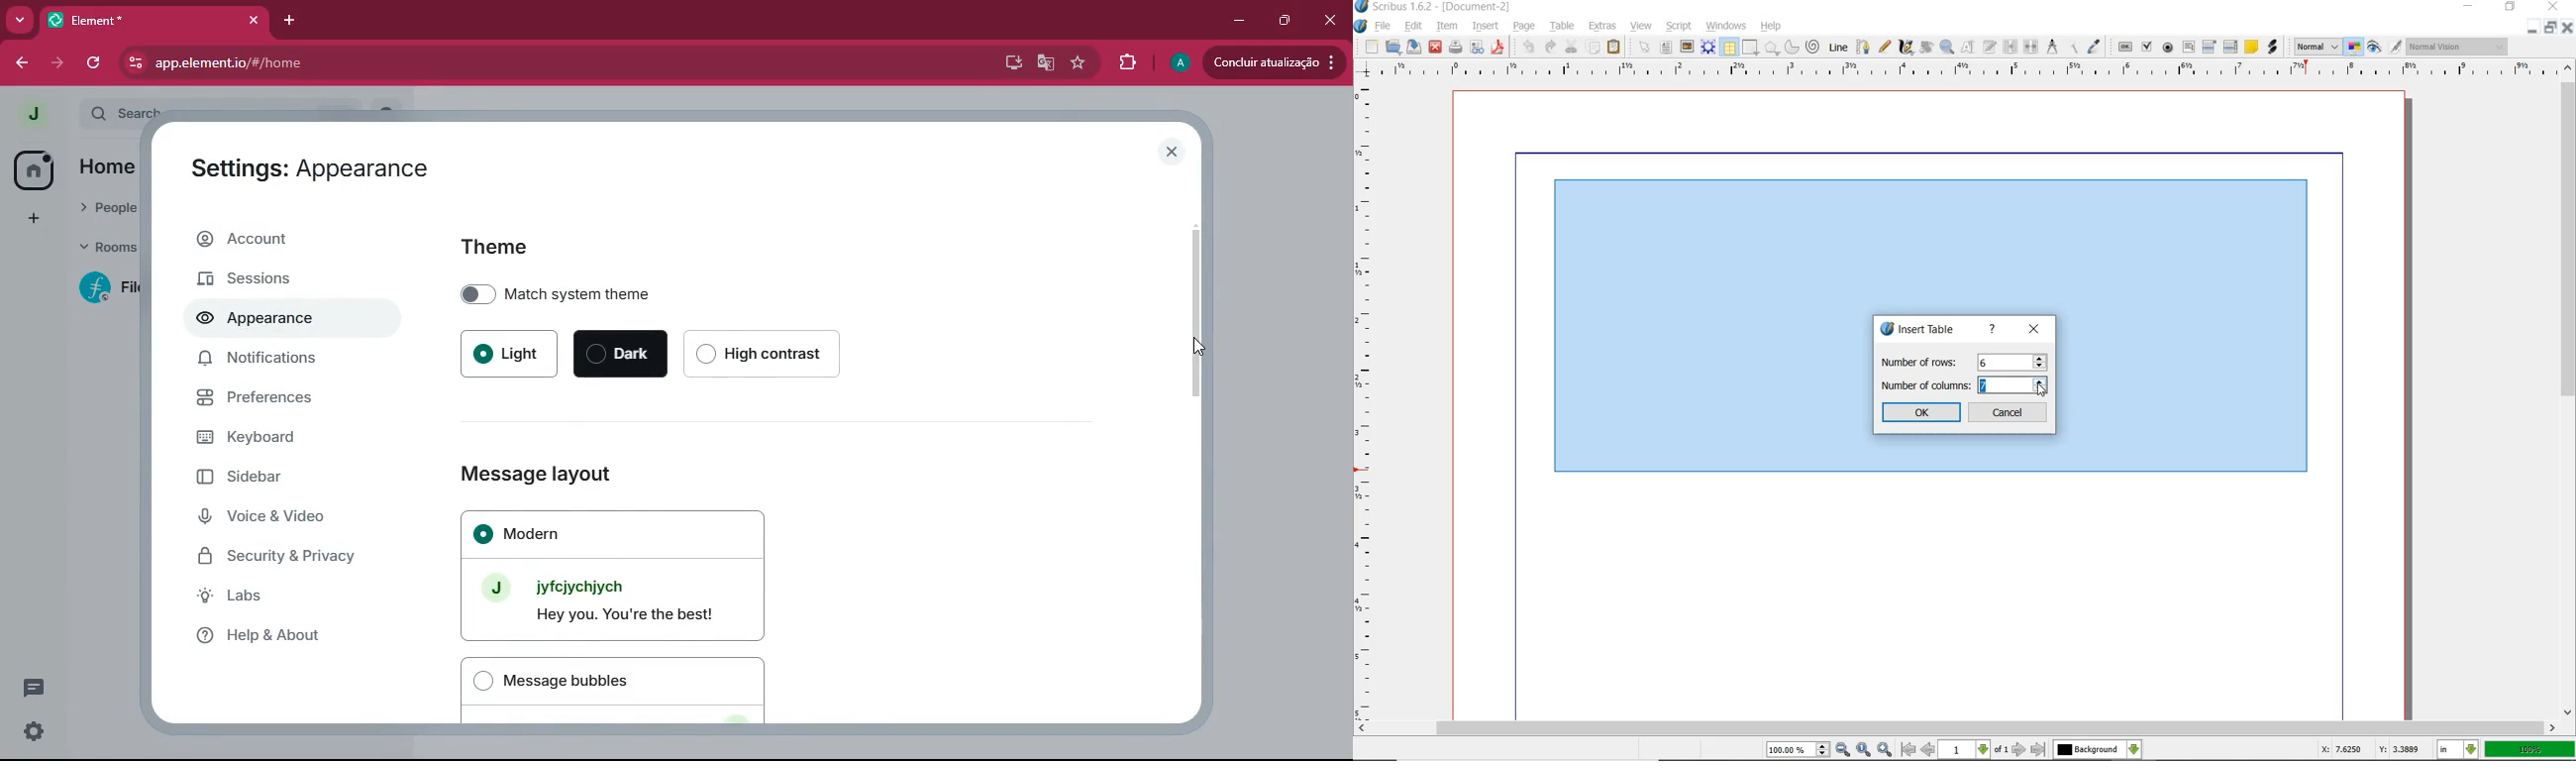 The image size is (2576, 784). Describe the element at coordinates (1884, 750) in the screenshot. I see `zoom in` at that location.